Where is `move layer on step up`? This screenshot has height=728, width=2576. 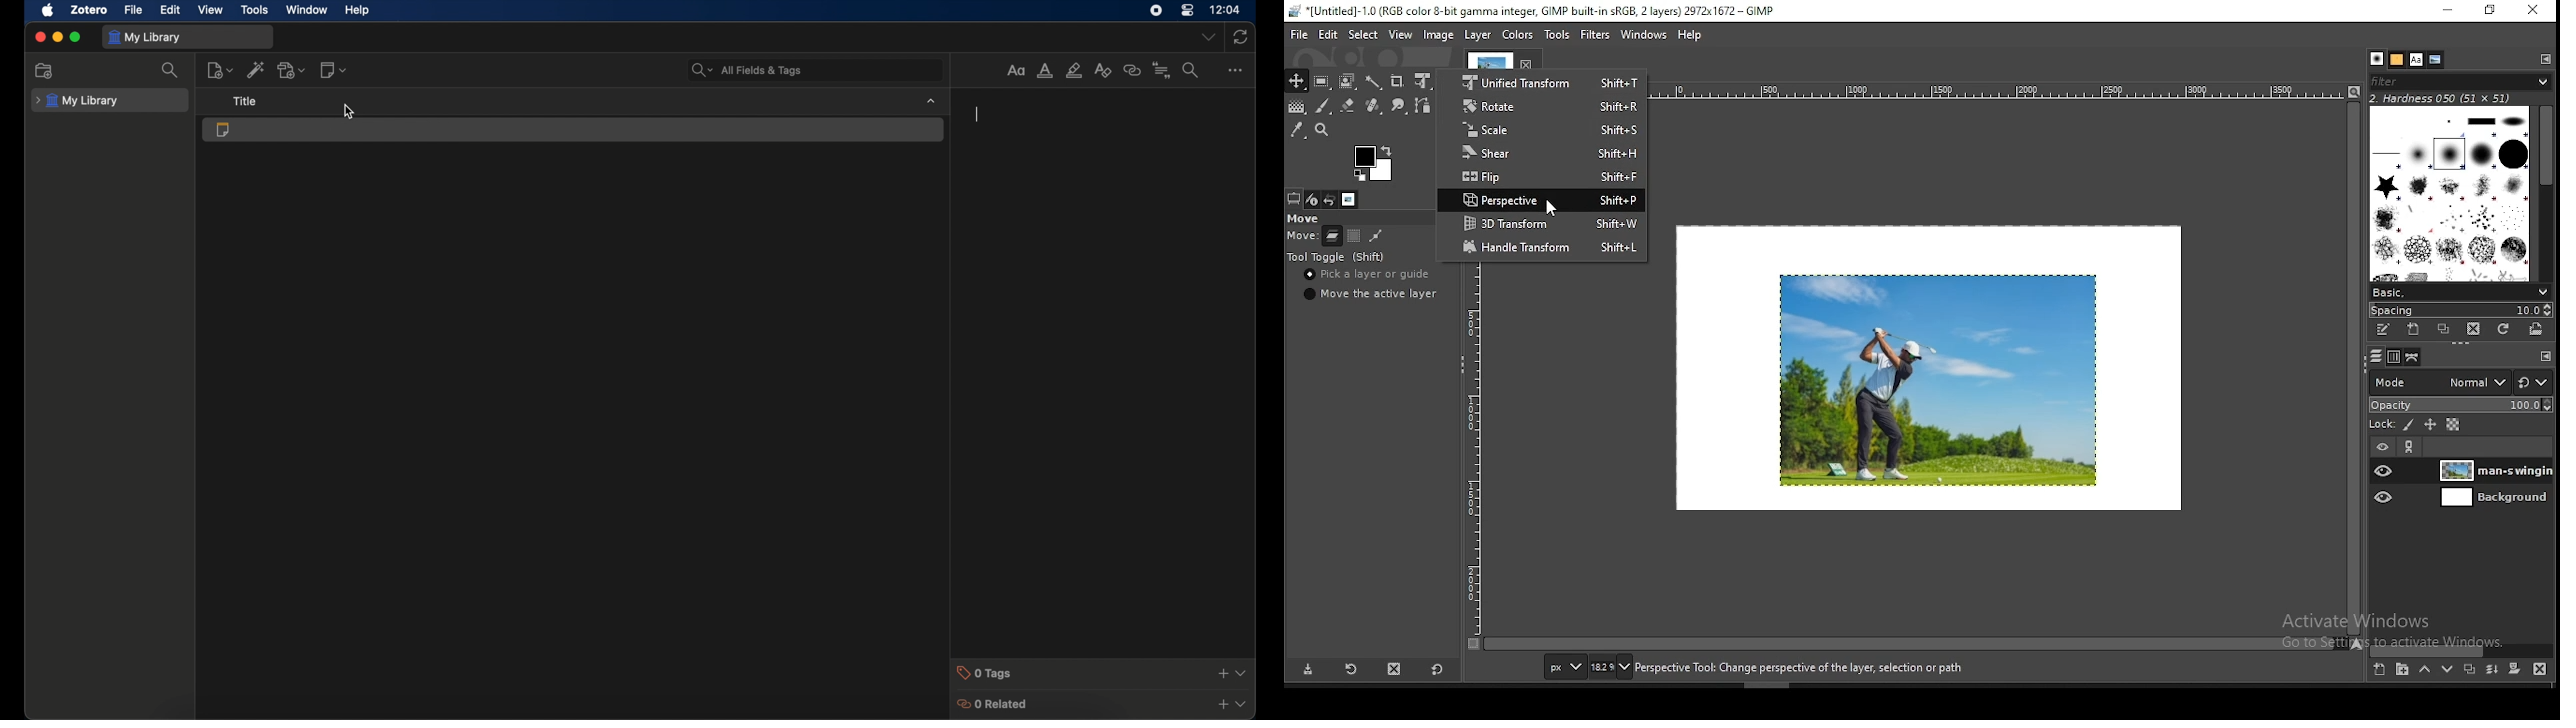 move layer on step up is located at coordinates (2422, 669).